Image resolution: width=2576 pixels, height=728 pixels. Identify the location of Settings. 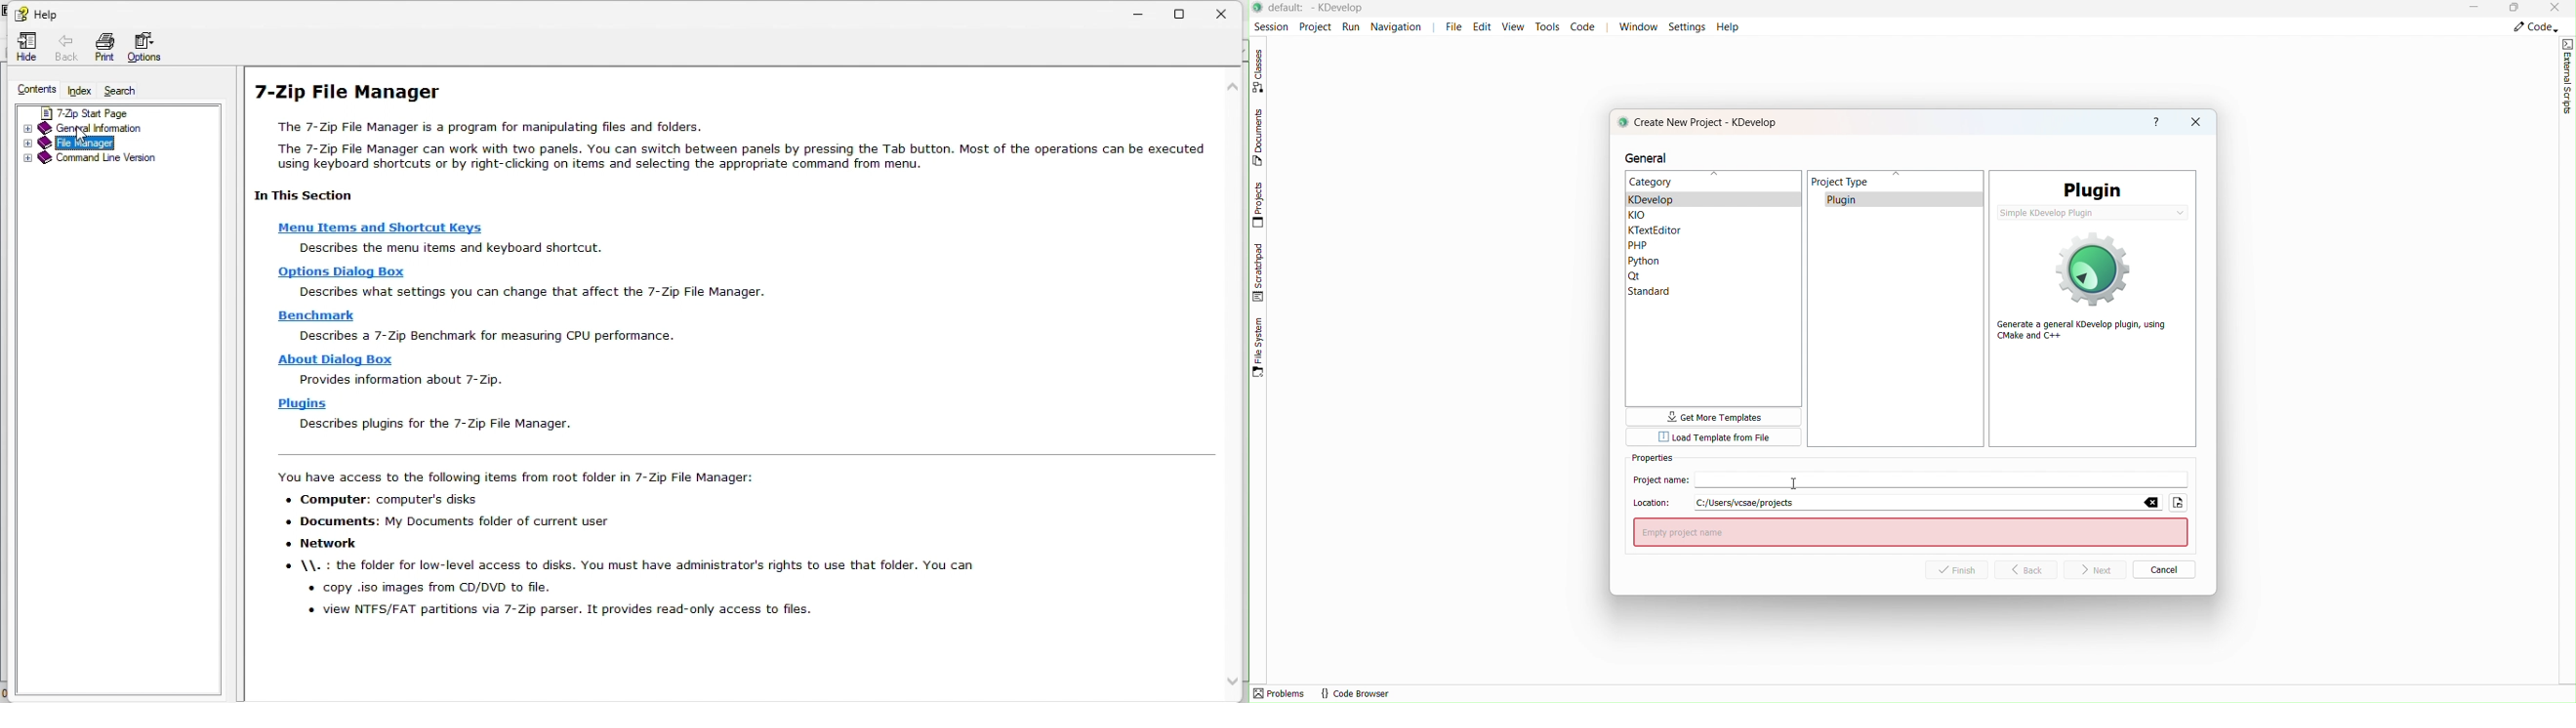
(1688, 26).